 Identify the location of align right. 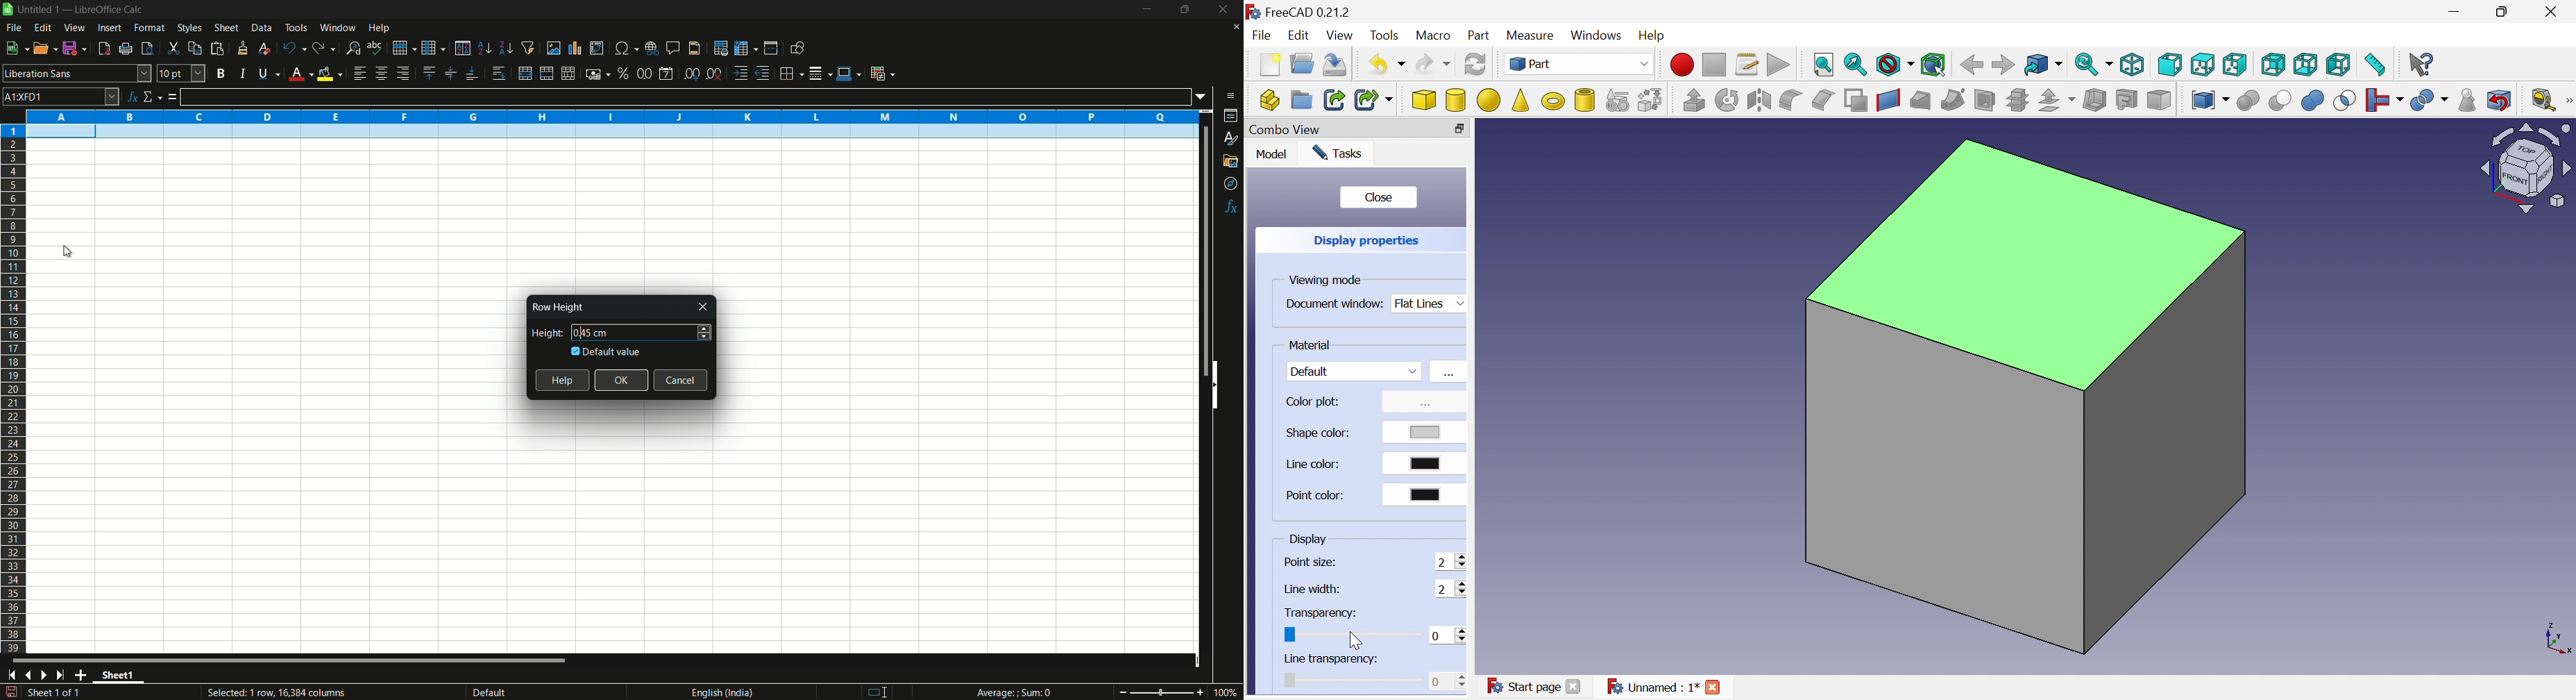
(402, 74).